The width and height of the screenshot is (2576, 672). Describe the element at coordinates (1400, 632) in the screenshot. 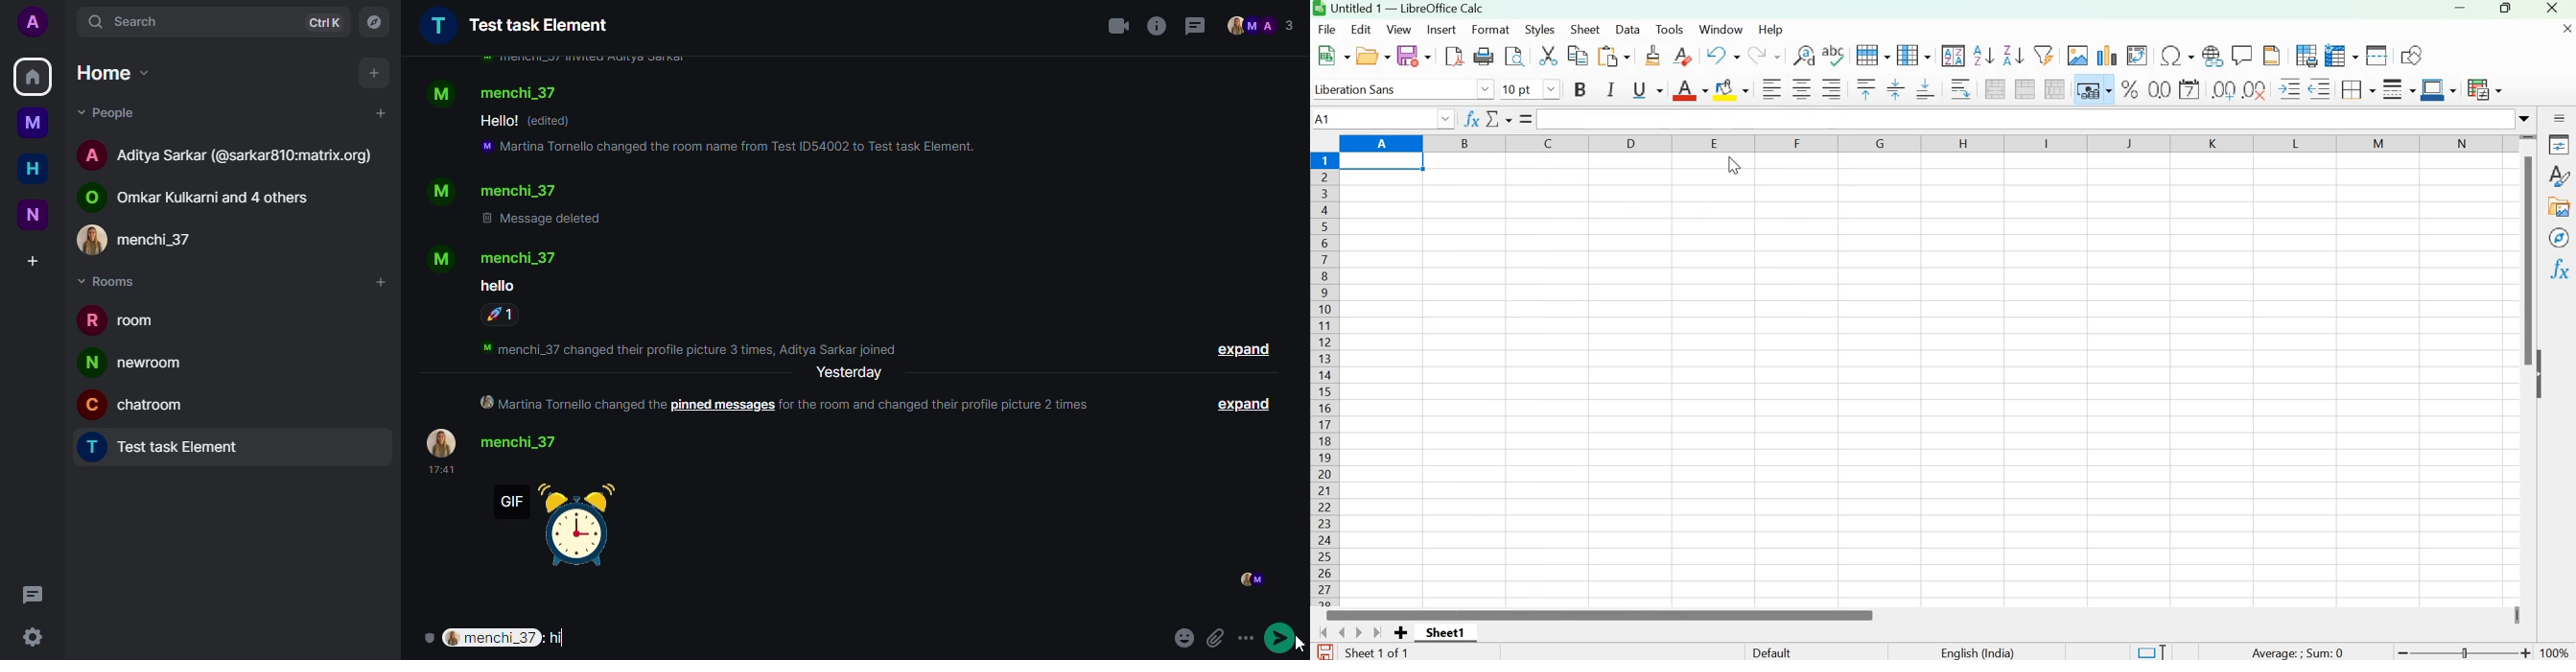

I see `Add new sheet` at that location.